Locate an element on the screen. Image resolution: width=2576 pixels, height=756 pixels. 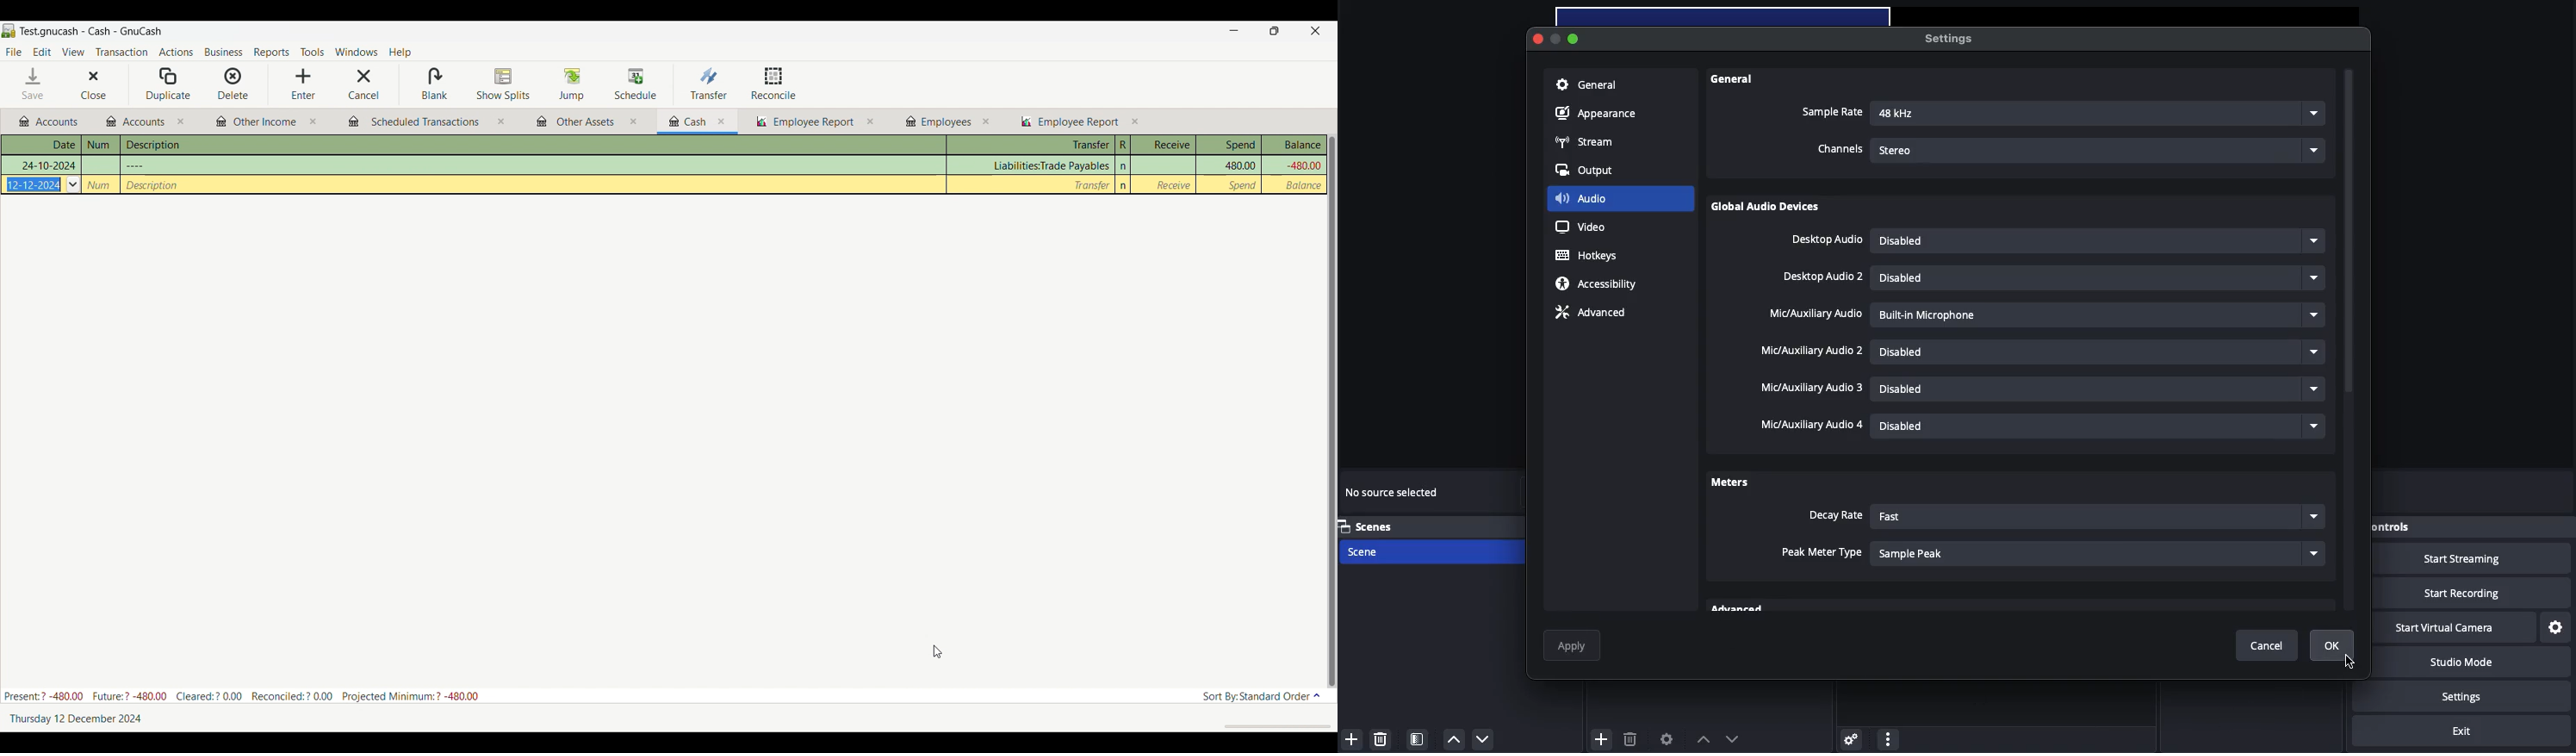
Down is located at coordinates (1484, 738).